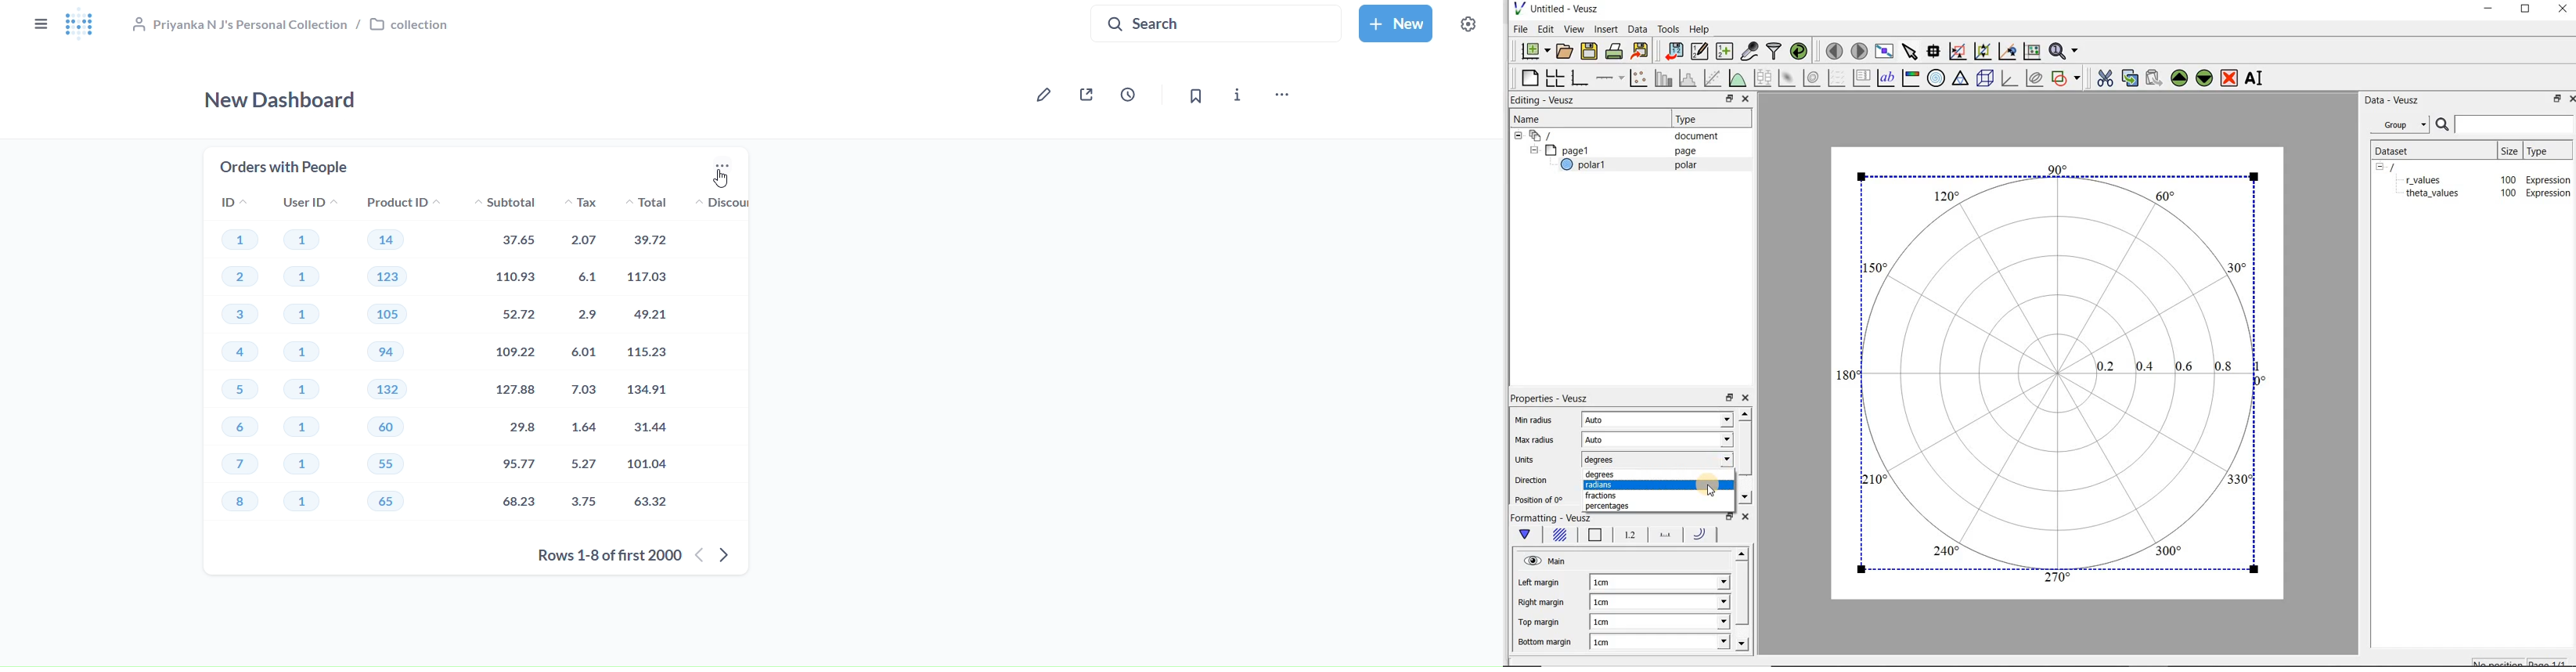  What do you see at coordinates (2504, 178) in the screenshot?
I see `100` at bounding box center [2504, 178].